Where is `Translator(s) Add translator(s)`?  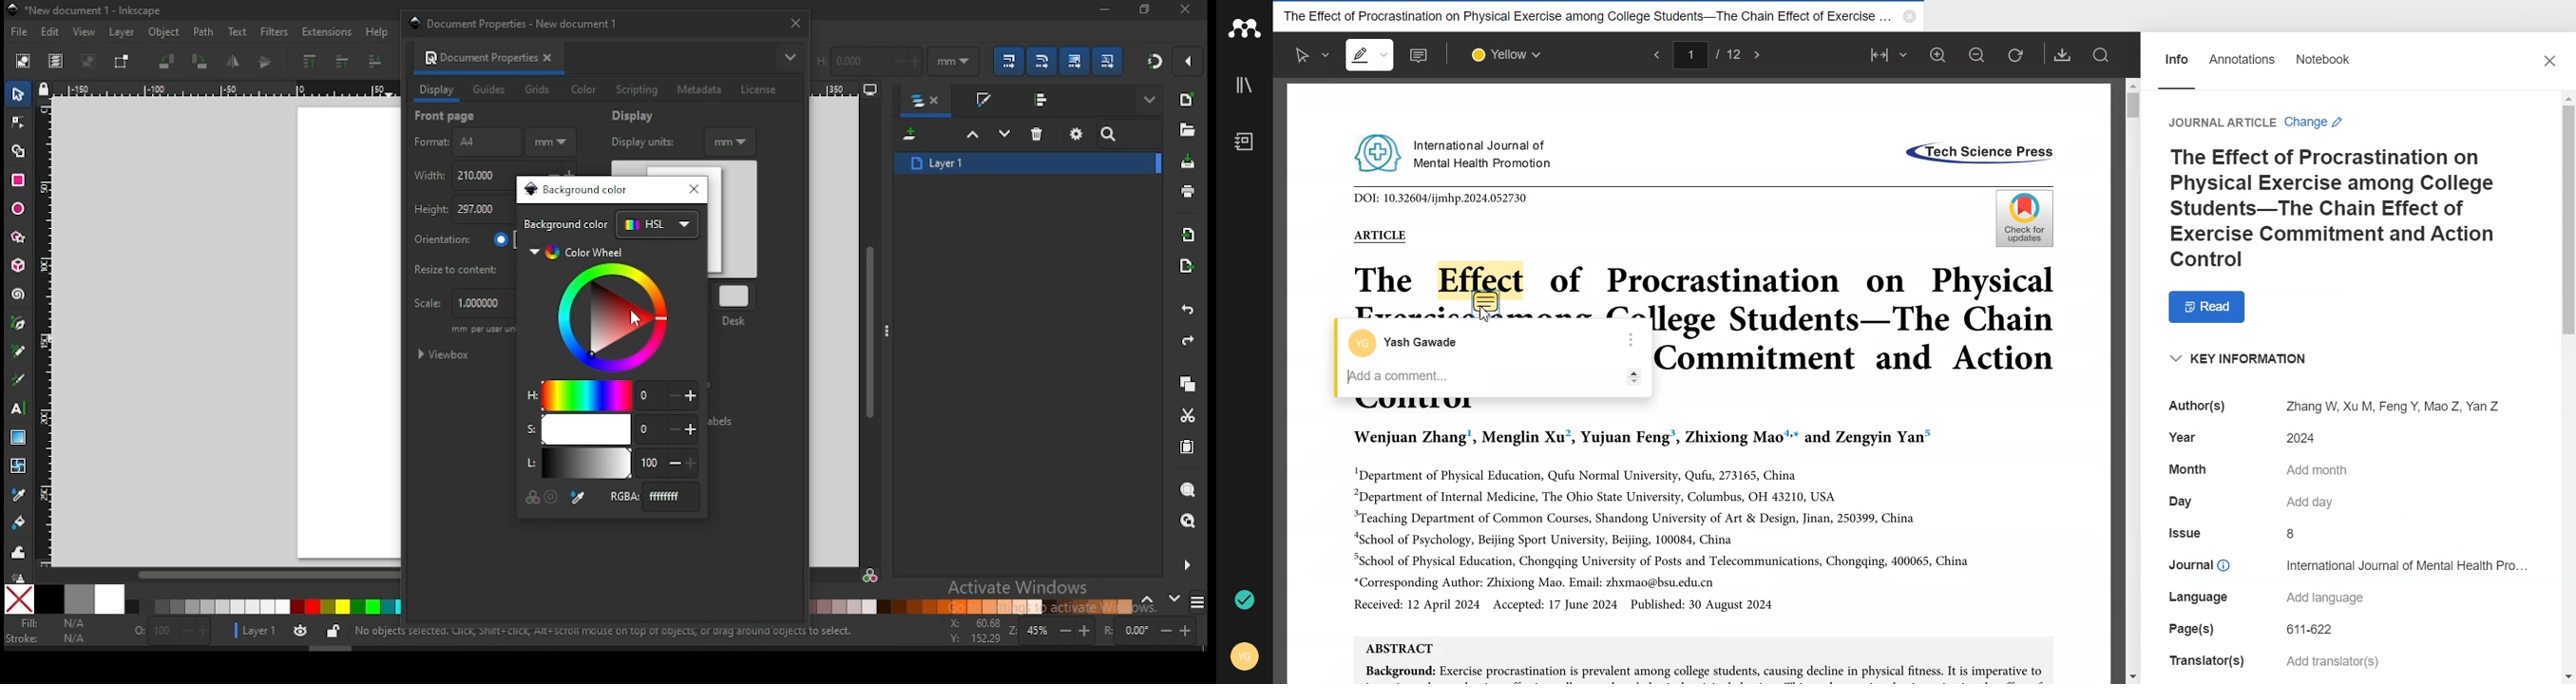 Translator(s) Add translator(s) is located at coordinates (2274, 661).